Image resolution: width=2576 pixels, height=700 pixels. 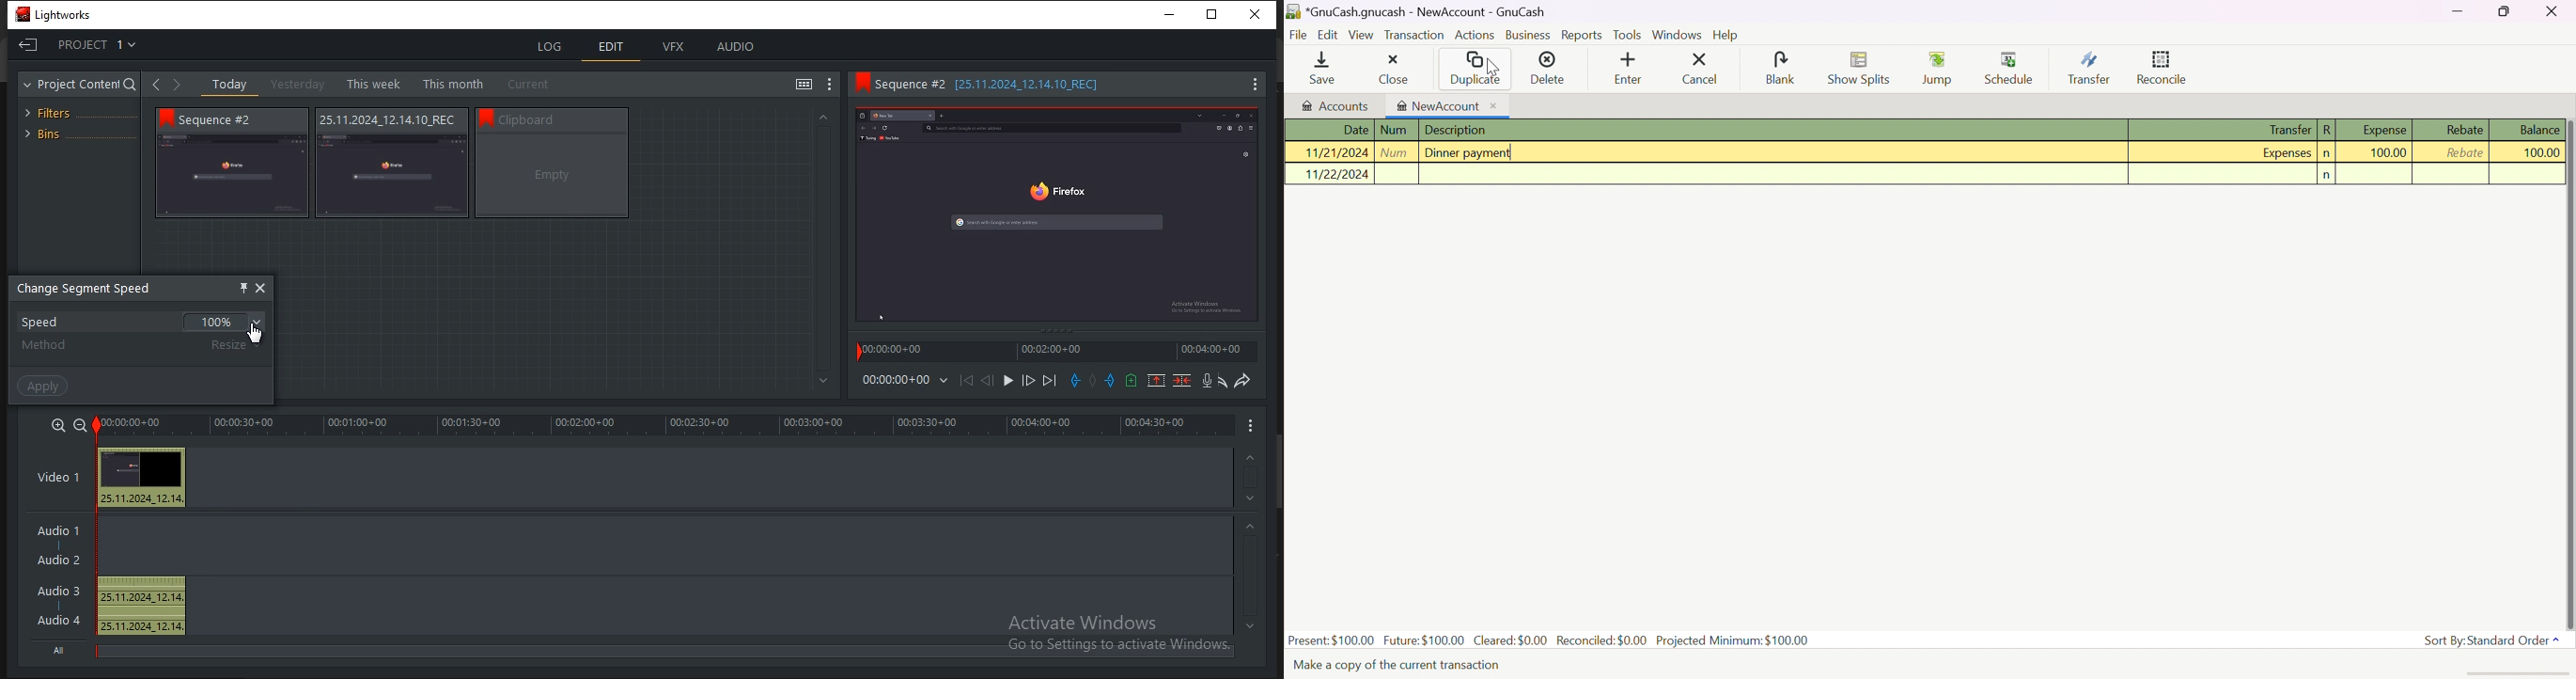 What do you see at coordinates (1398, 664) in the screenshot?
I see `Make a copy of current transaction.` at bounding box center [1398, 664].